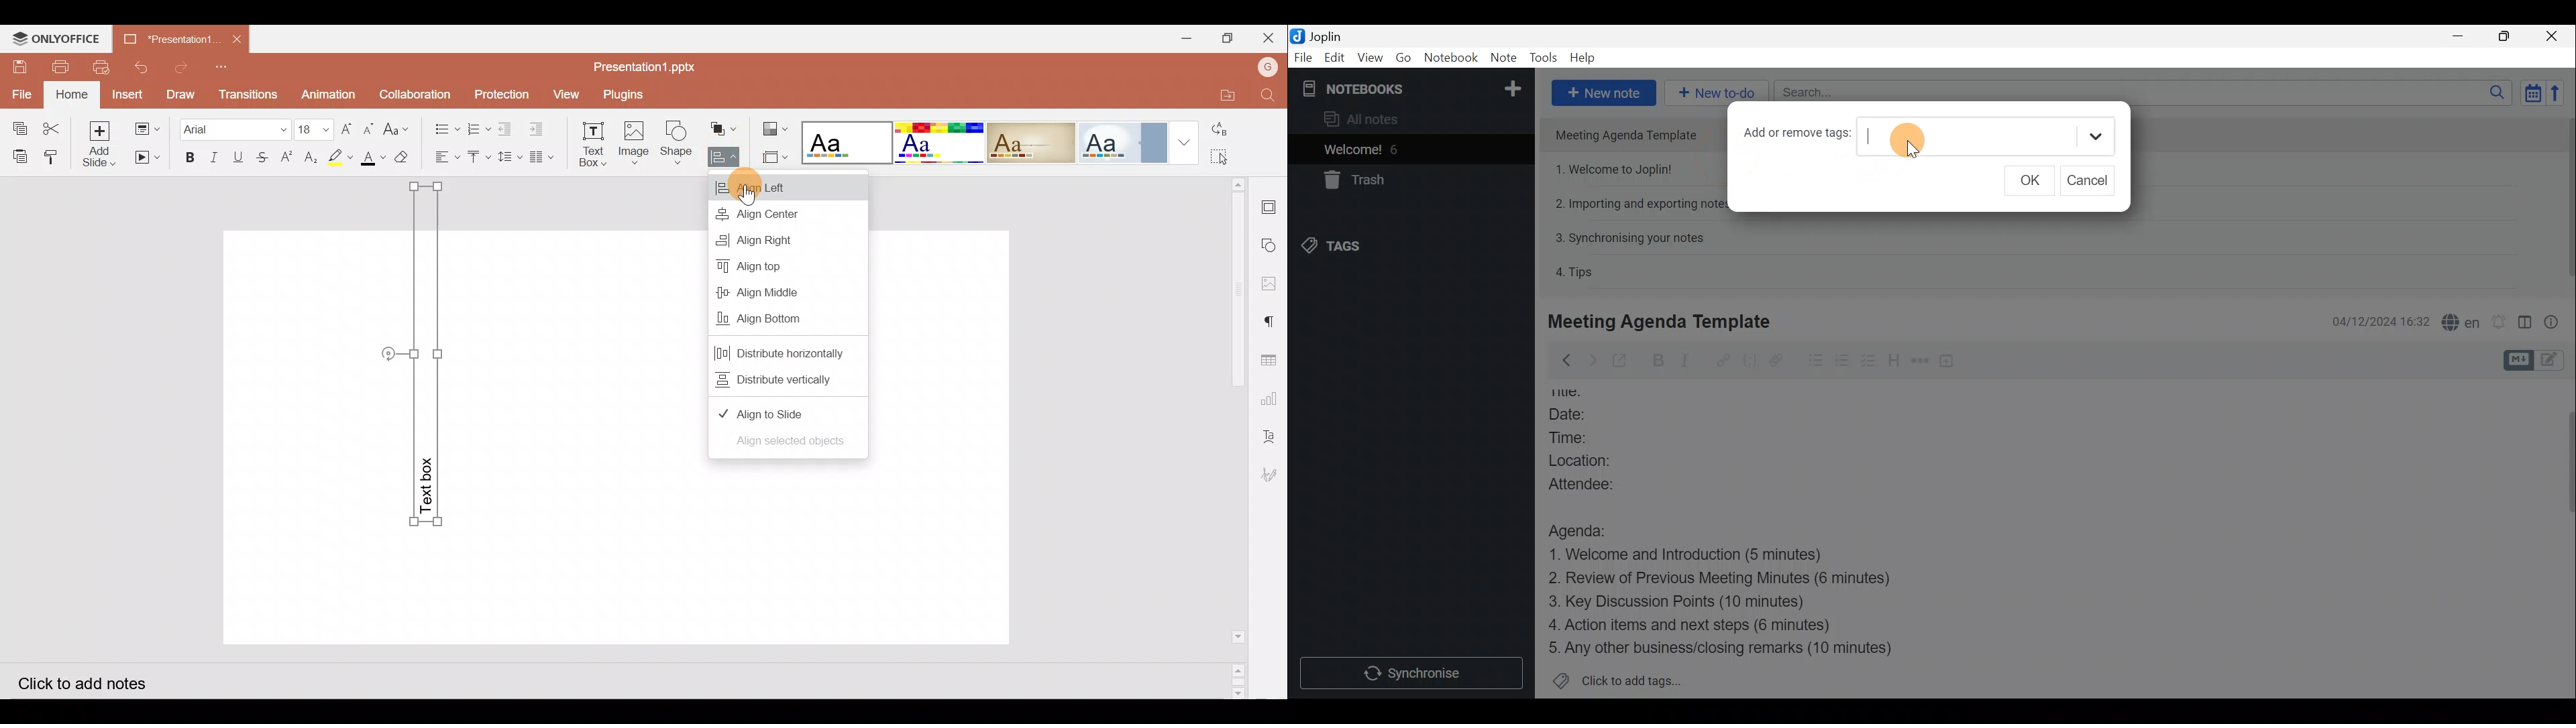 Image resolution: width=2576 pixels, height=728 pixels. Describe the element at coordinates (633, 143) in the screenshot. I see `Insert Image` at that location.